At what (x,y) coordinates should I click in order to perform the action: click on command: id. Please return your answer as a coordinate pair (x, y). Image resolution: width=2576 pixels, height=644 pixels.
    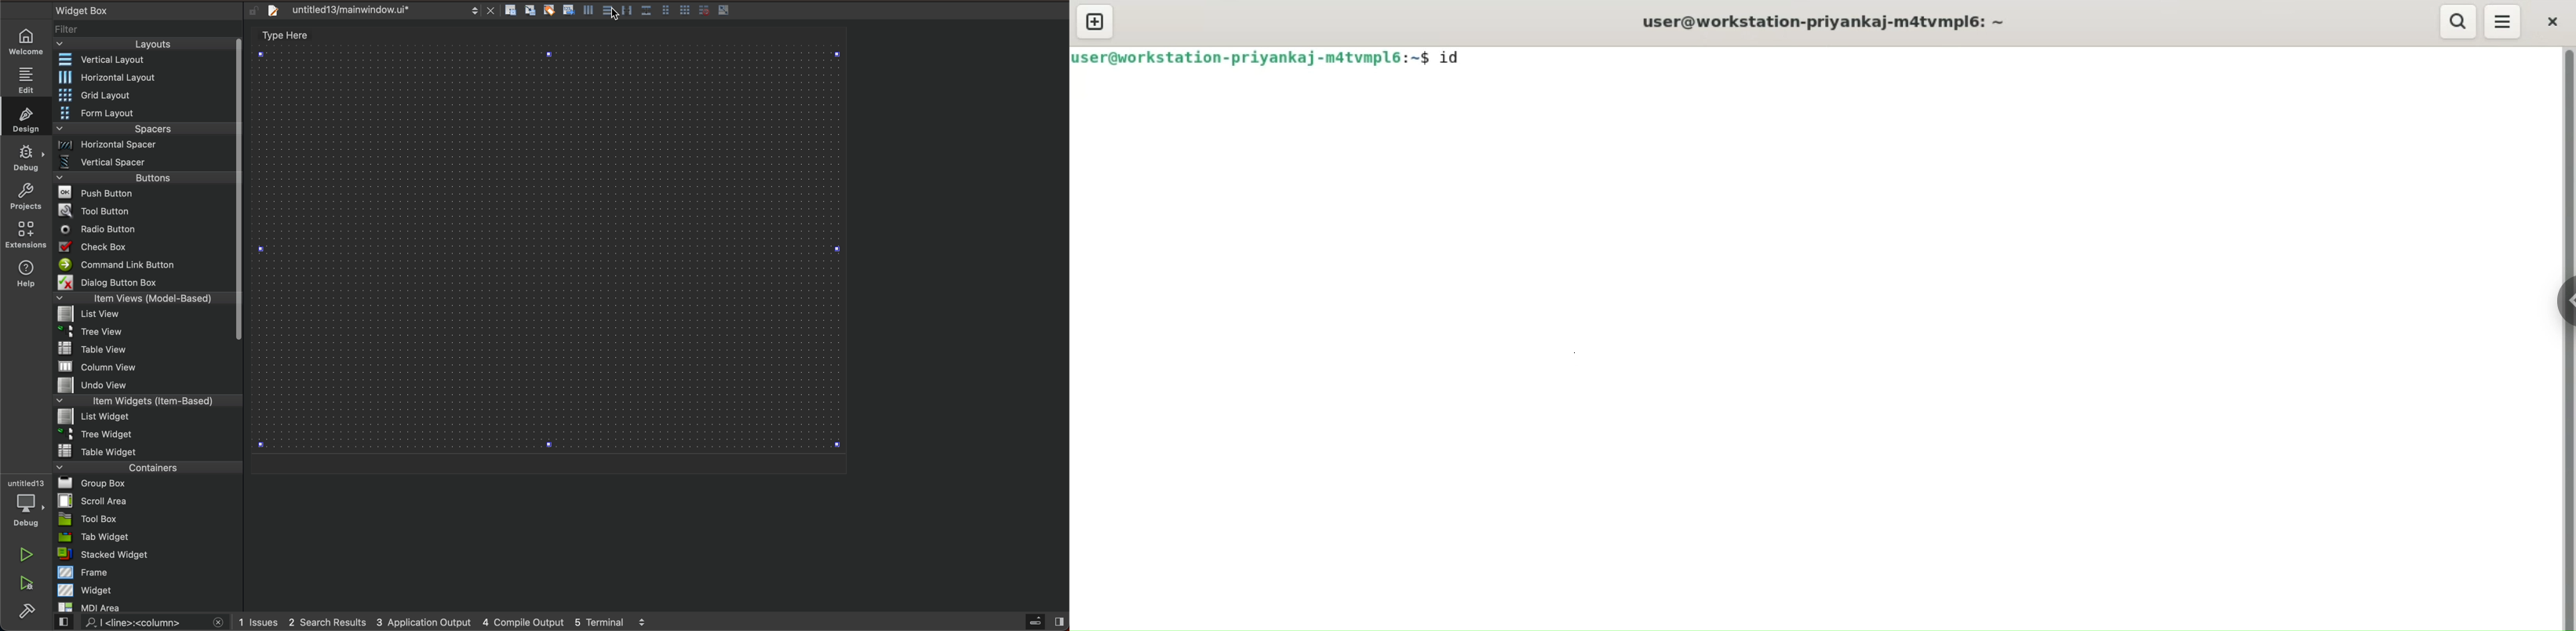
    Looking at the image, I should click on (1460, 57).